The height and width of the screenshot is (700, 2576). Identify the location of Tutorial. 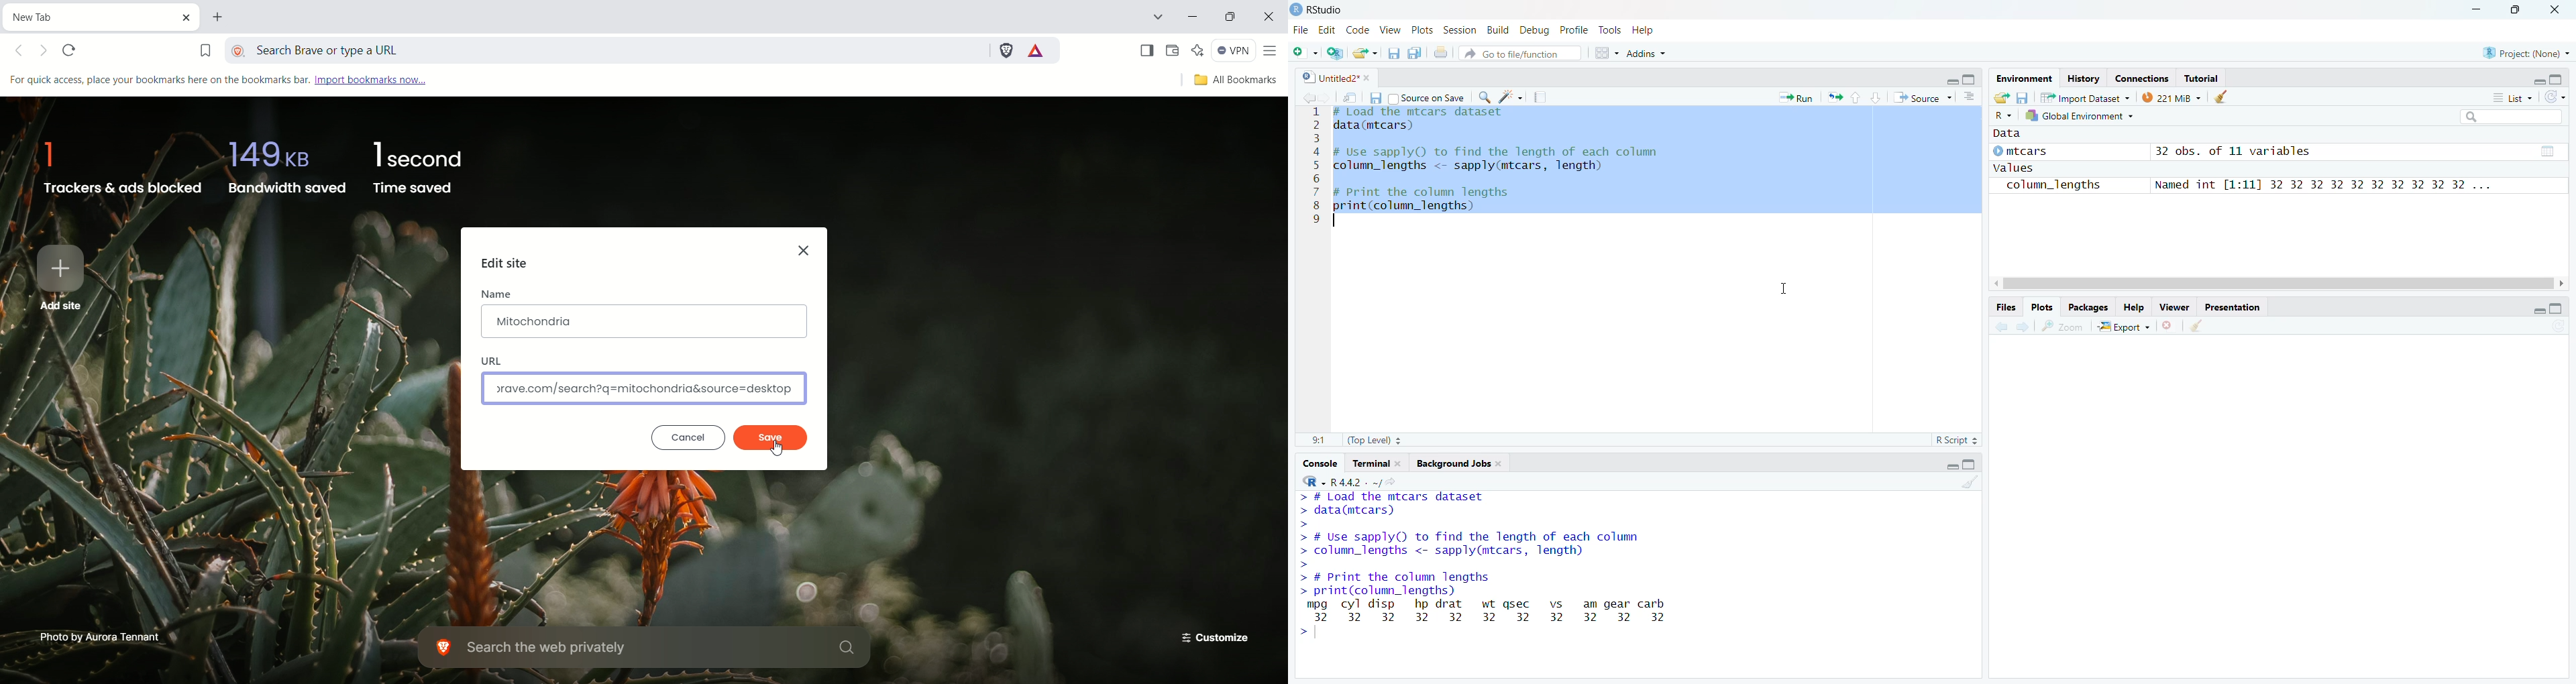
(2200, 78).